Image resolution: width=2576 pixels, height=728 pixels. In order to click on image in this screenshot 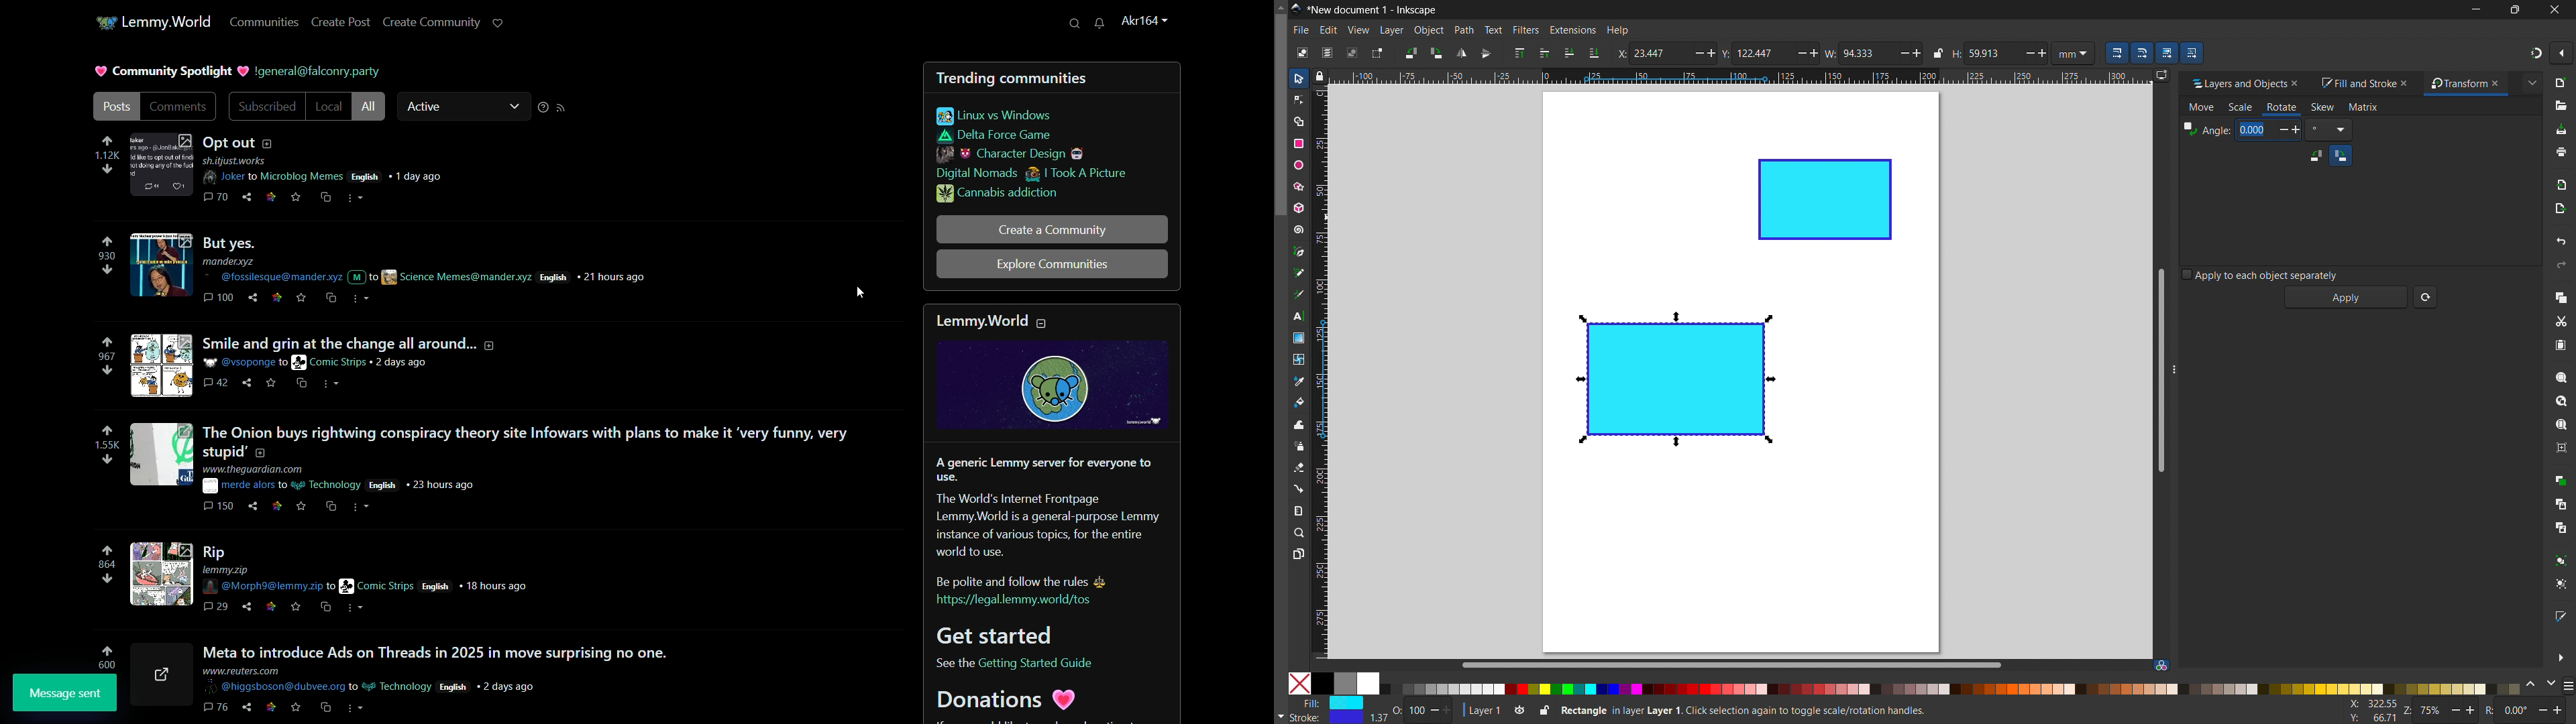, I will do `click(161, 574)`.